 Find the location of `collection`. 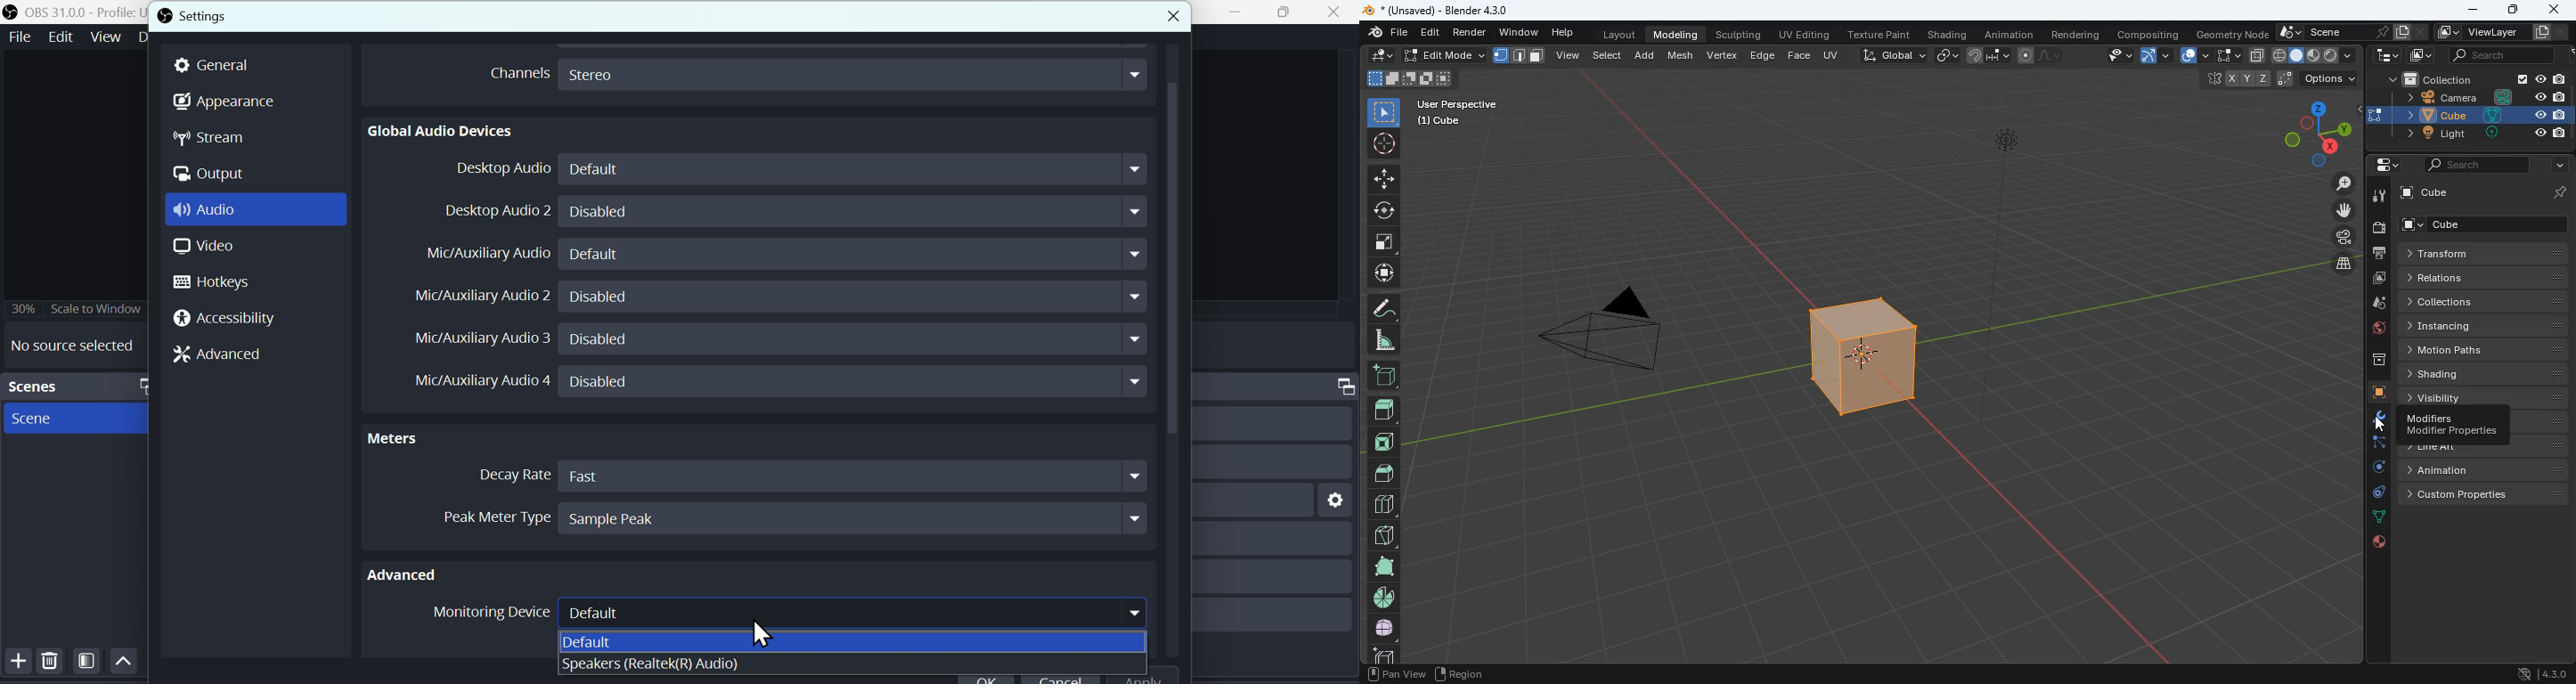

collection is located at coordinates (2471, 78).